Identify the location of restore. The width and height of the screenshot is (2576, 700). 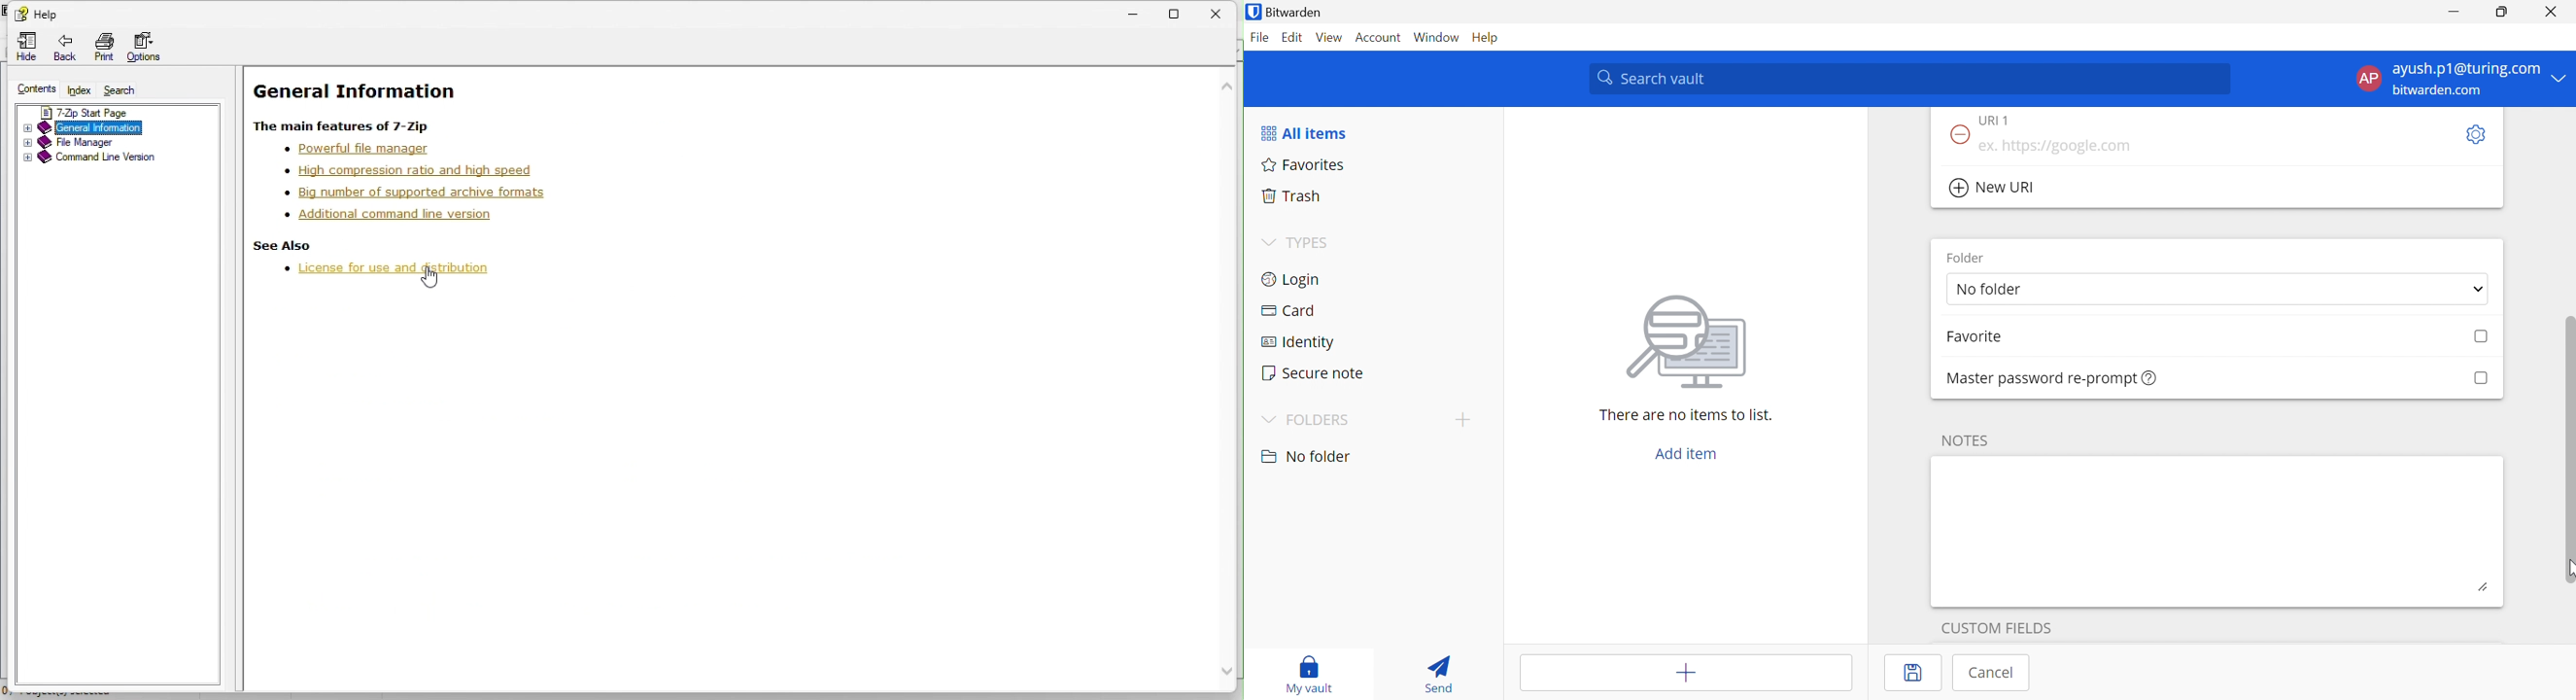
(1182, 11).